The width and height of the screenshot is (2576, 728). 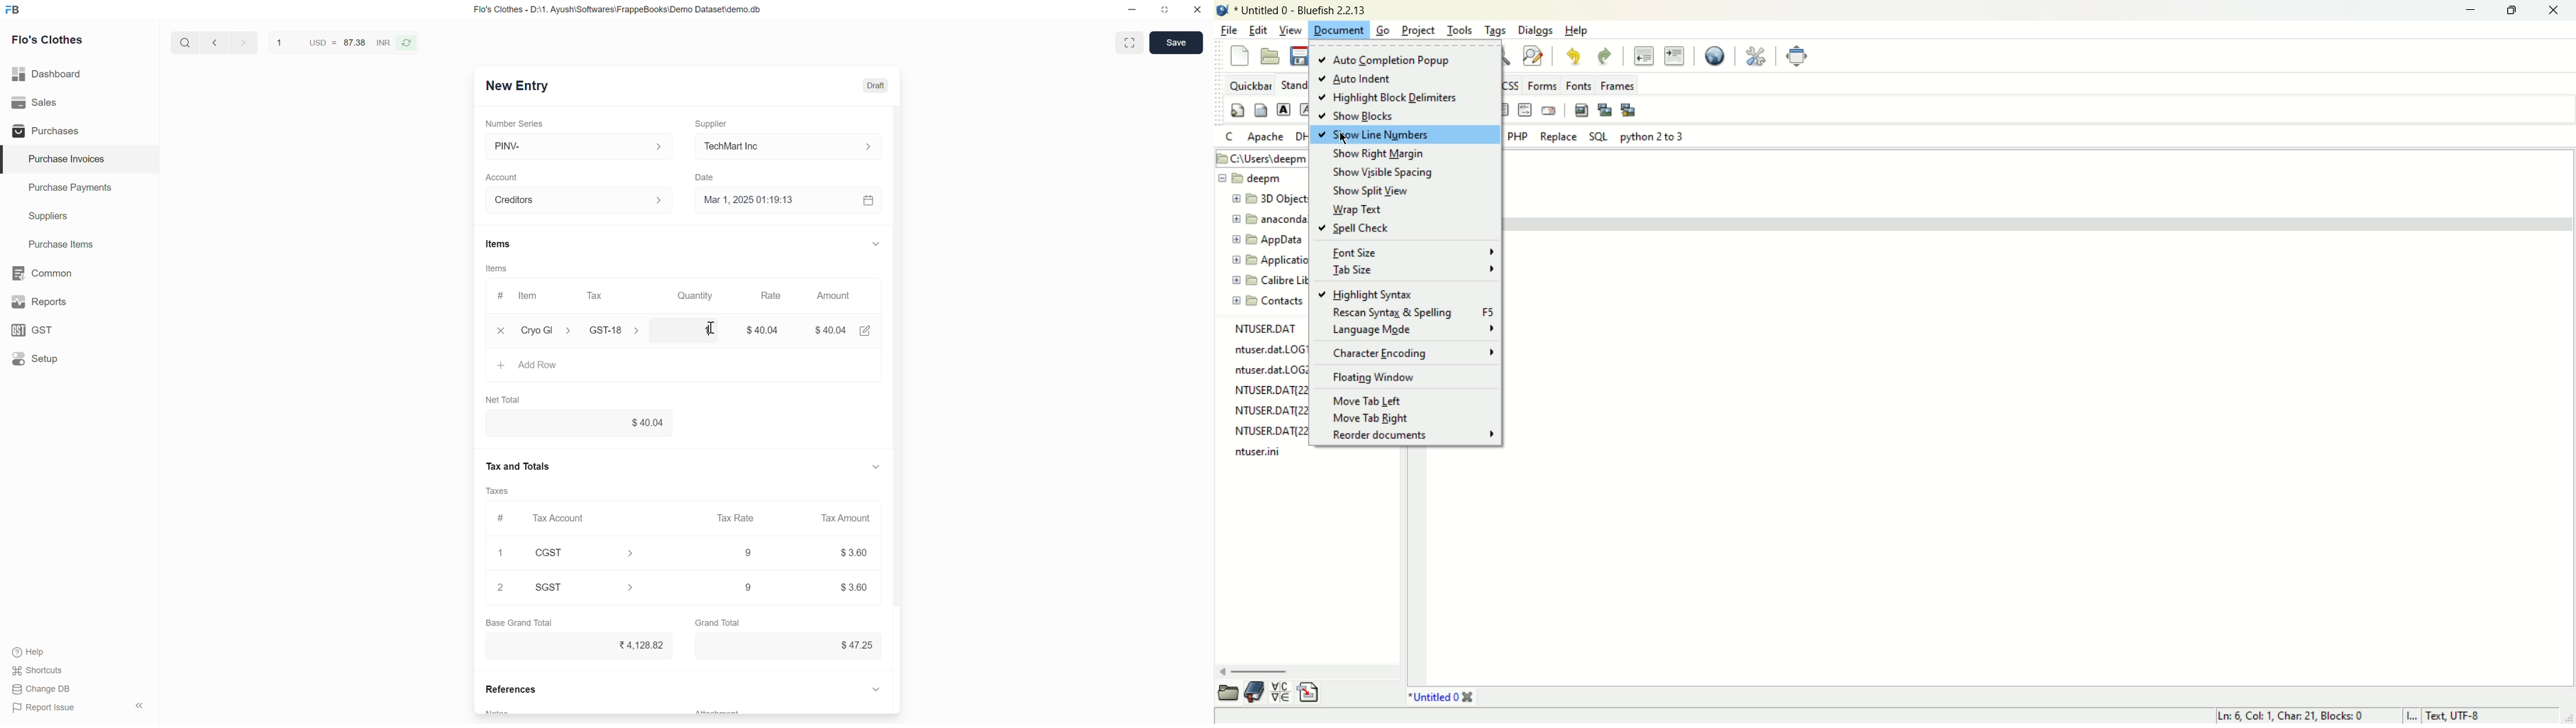 What do you see at coordinates (69, 190) in the screenshot?
I see `Purchase Payments` at bounding box center [69, 190].